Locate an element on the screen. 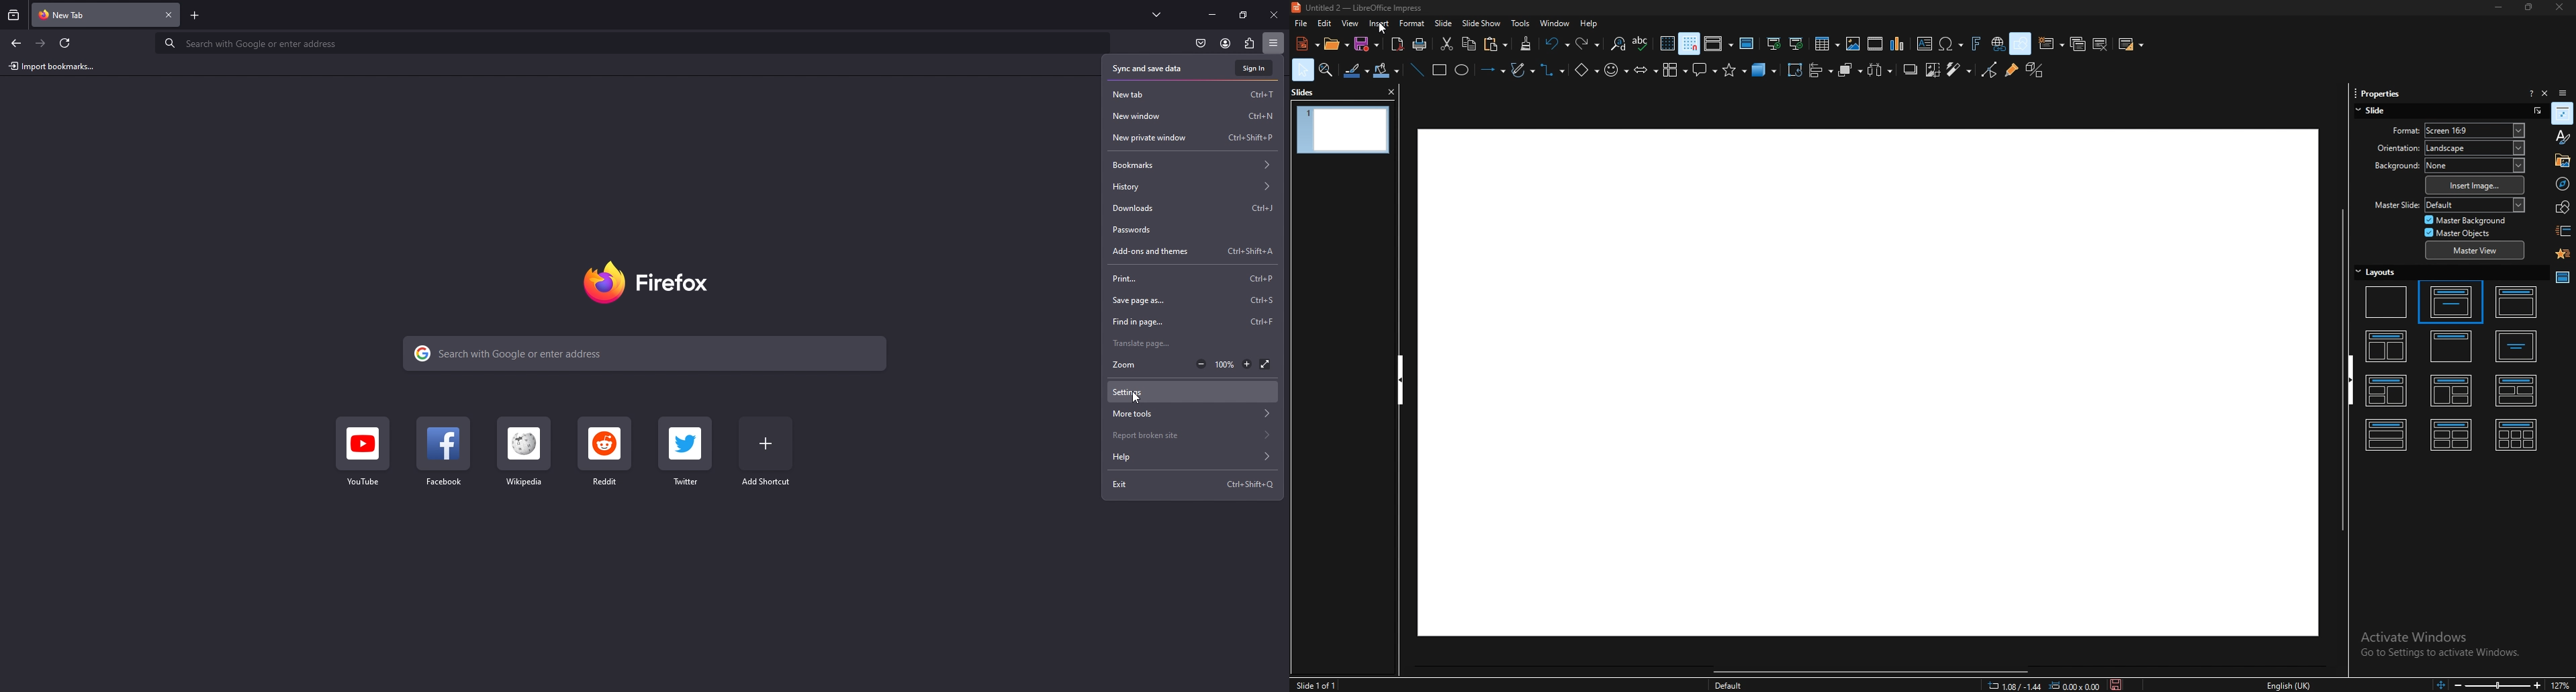 The height and width of the screenshot is (700, 2576). format is located at coordinates (1413, 23).